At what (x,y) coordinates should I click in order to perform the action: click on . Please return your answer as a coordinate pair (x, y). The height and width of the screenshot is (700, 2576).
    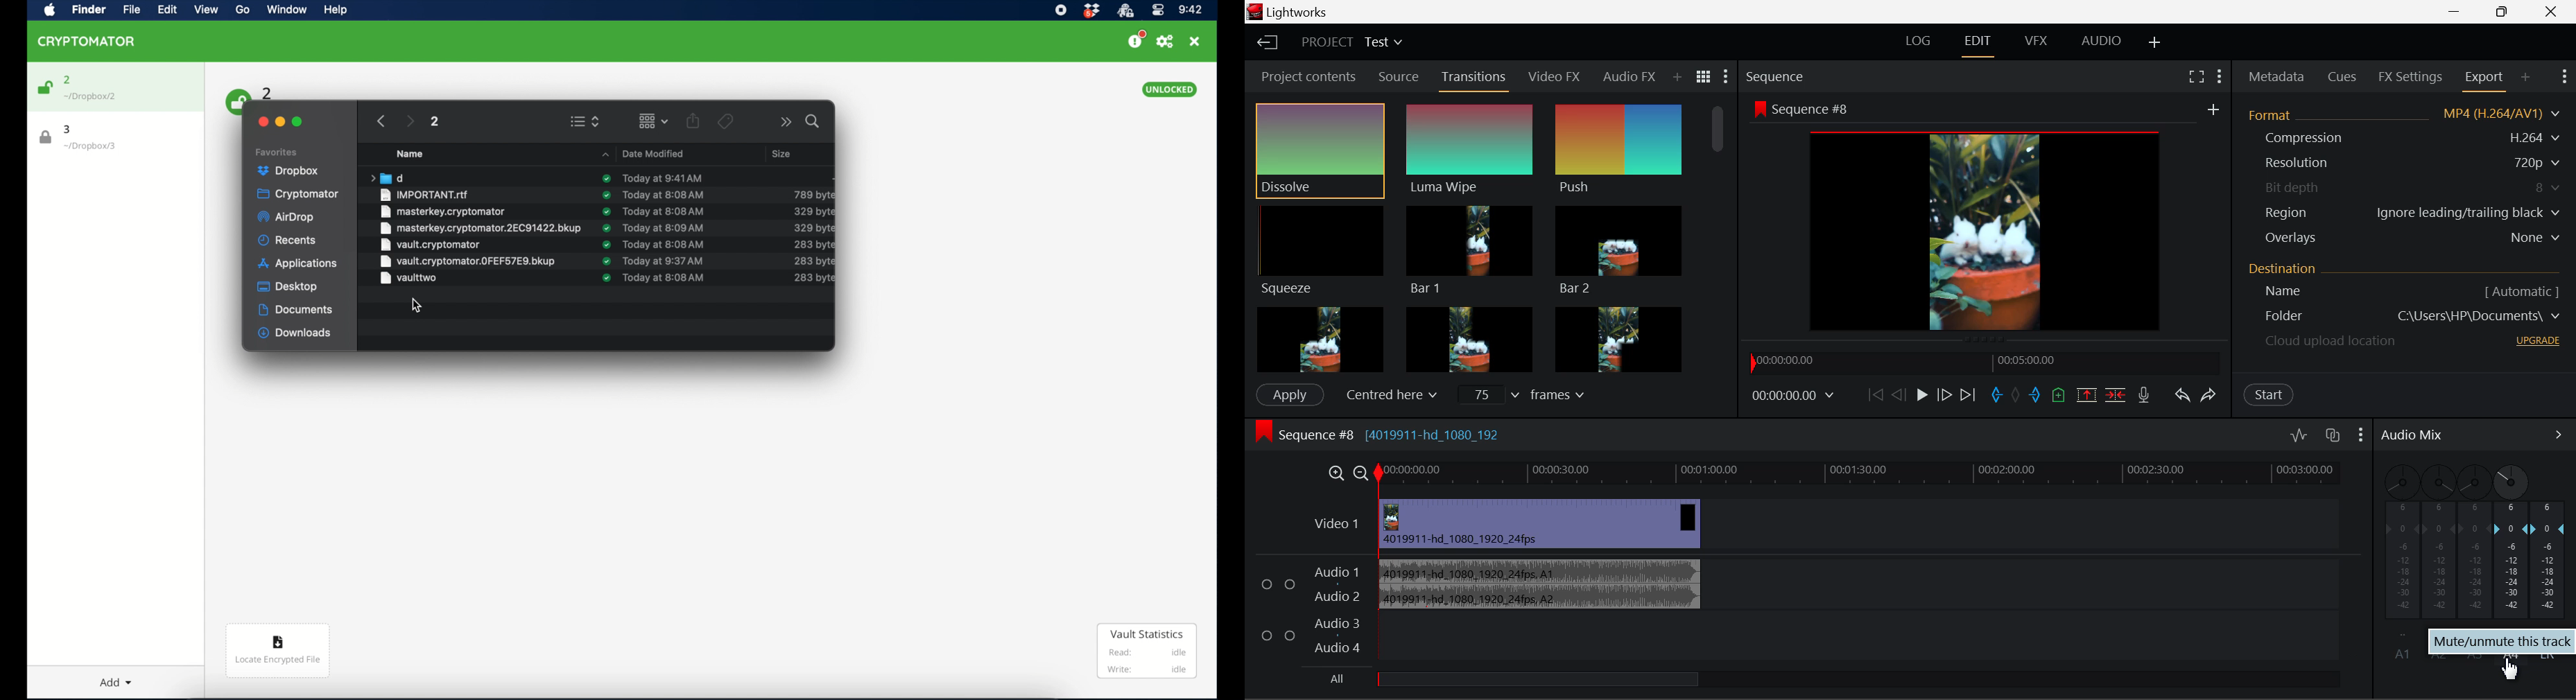
    Looking at the image, I should click on (663, 228).